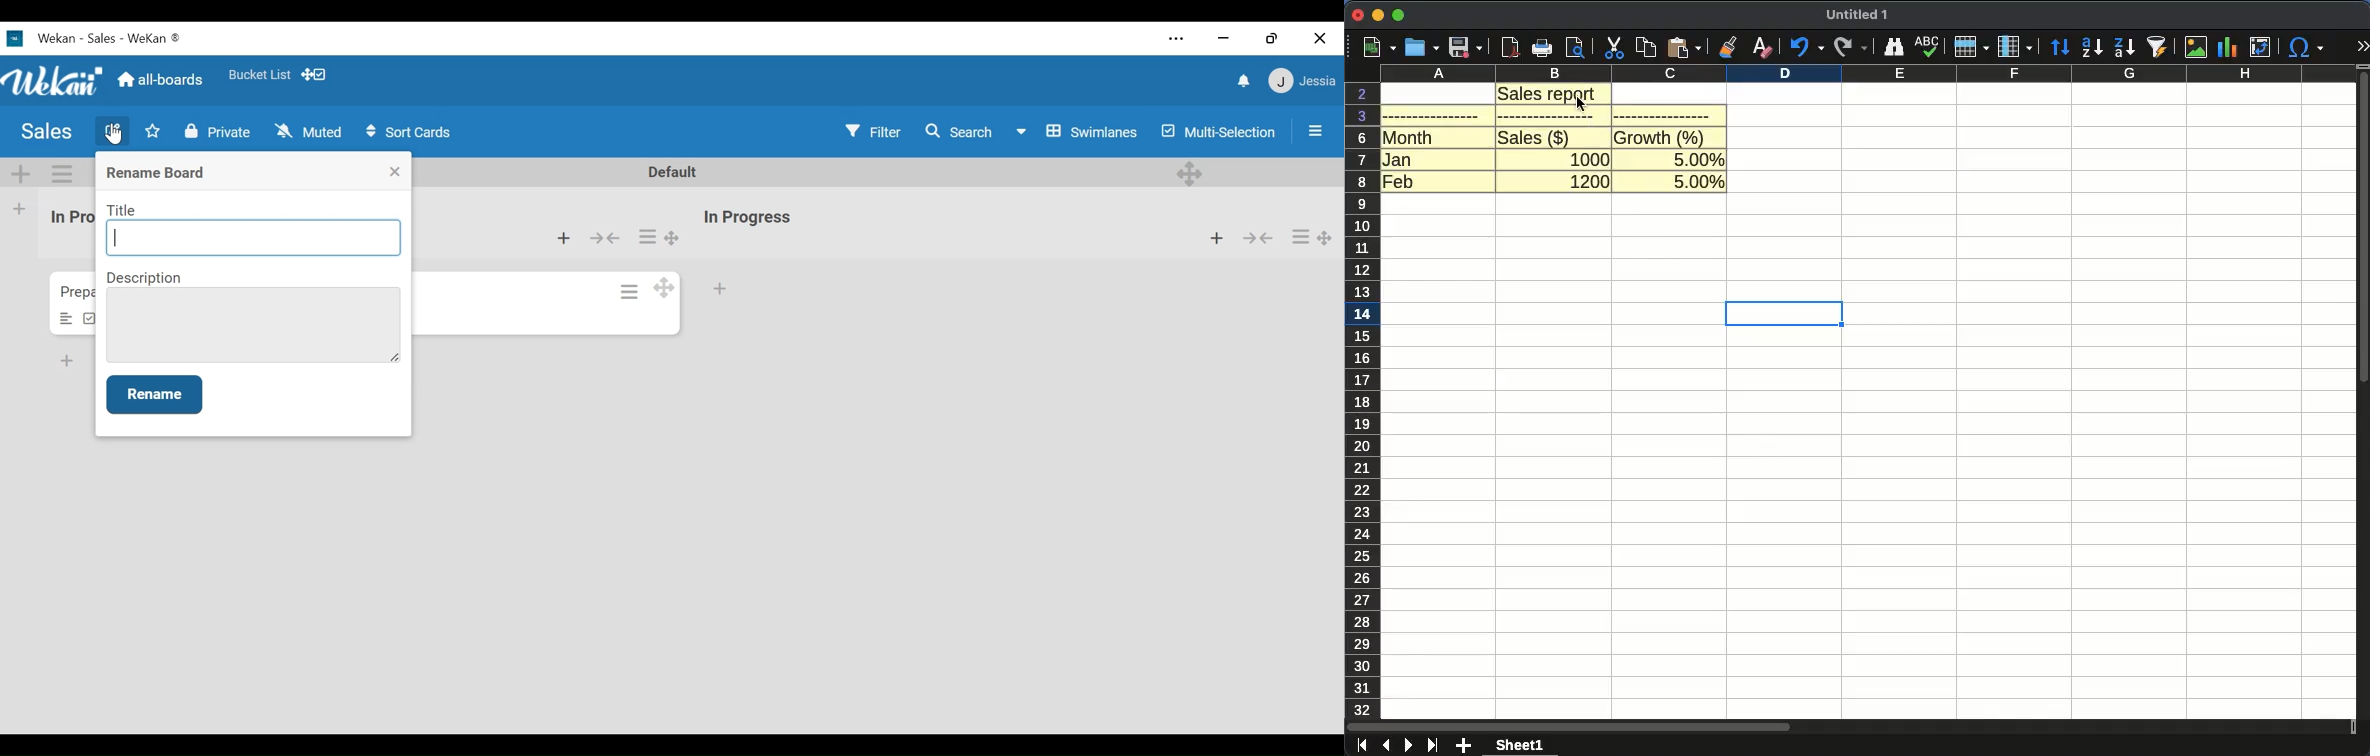 This screenshot has width=2380, height=756. I want to click on previous sheet, so click(1386, 746).